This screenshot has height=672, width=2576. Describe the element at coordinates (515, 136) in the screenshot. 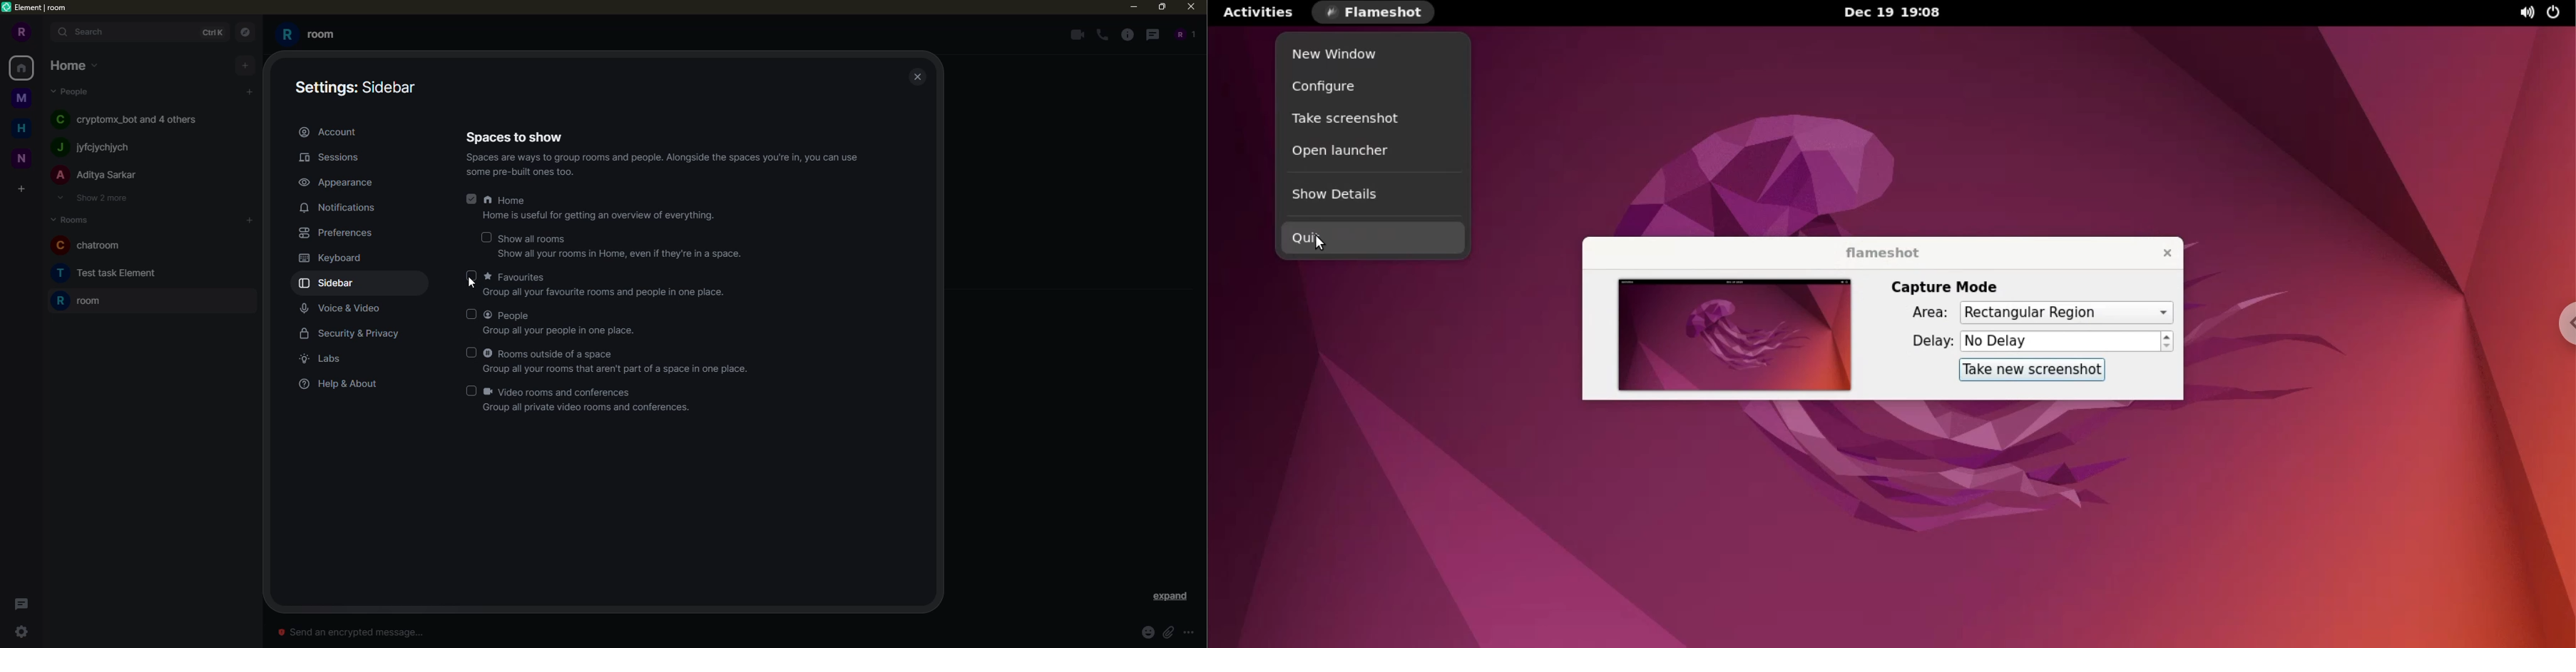

I see `spaces to show` at that location.